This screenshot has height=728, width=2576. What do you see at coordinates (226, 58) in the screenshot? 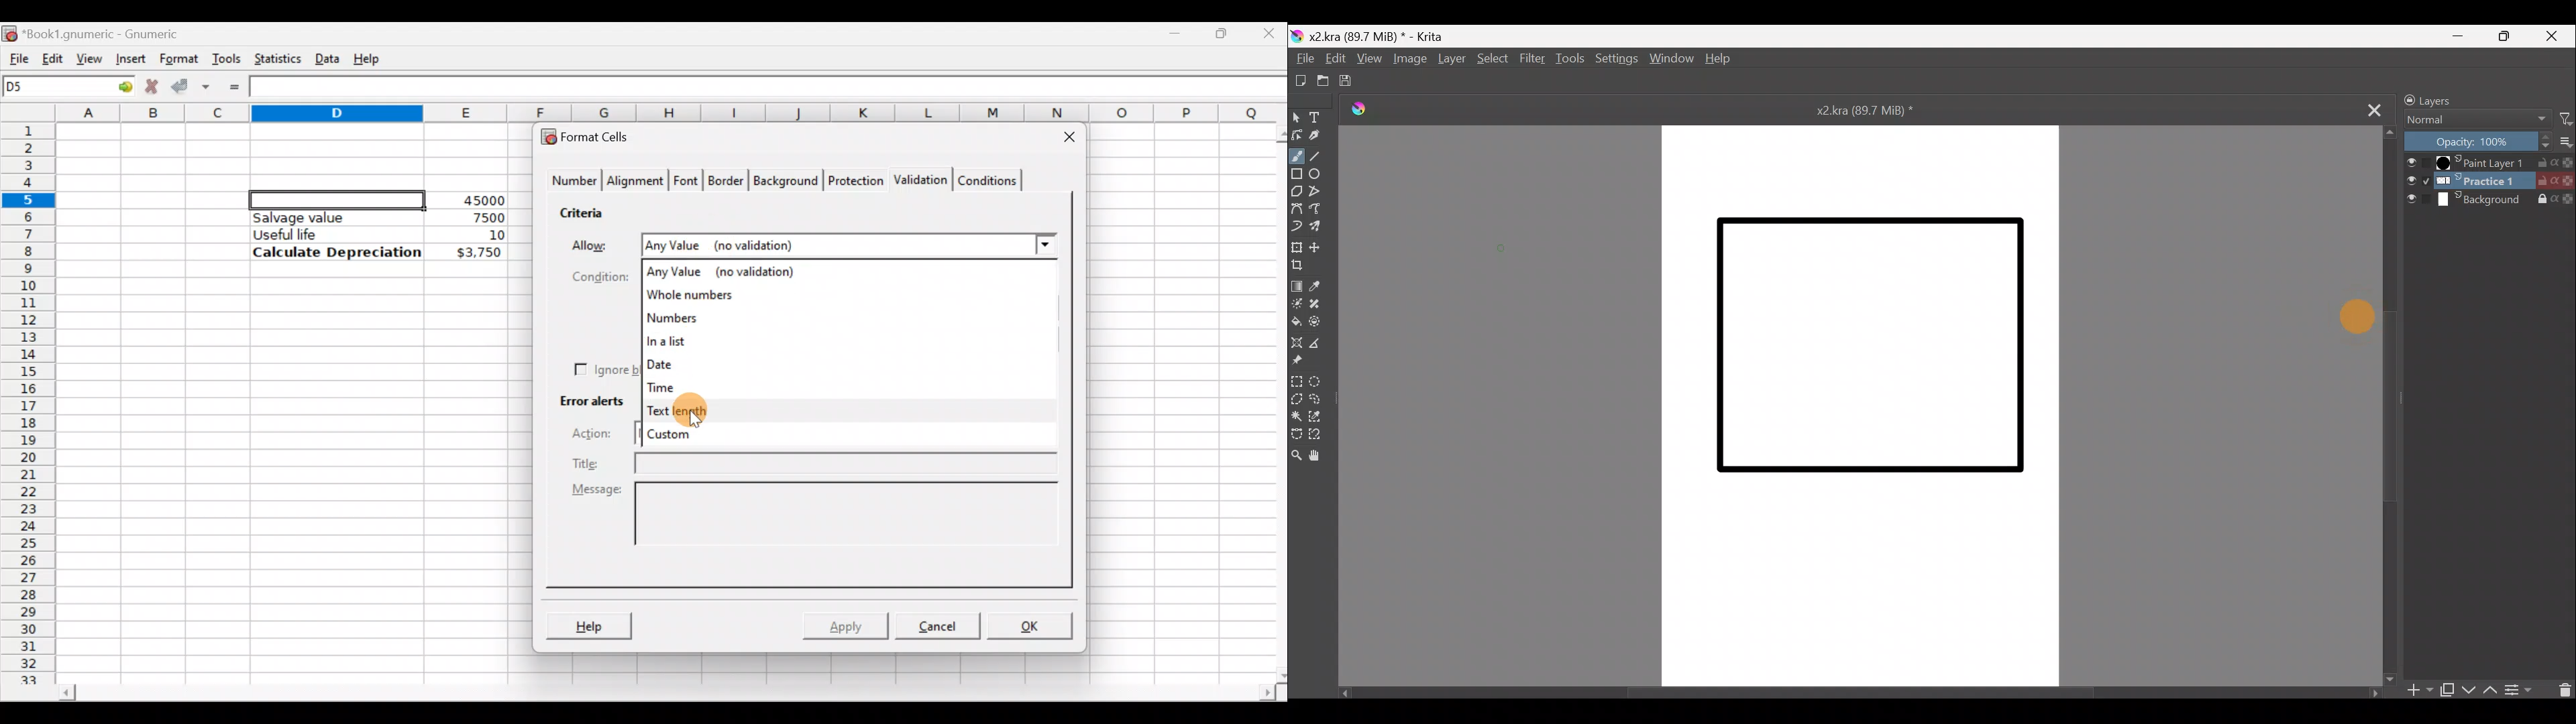
I see `Tools` at bounding box center [226, 58].